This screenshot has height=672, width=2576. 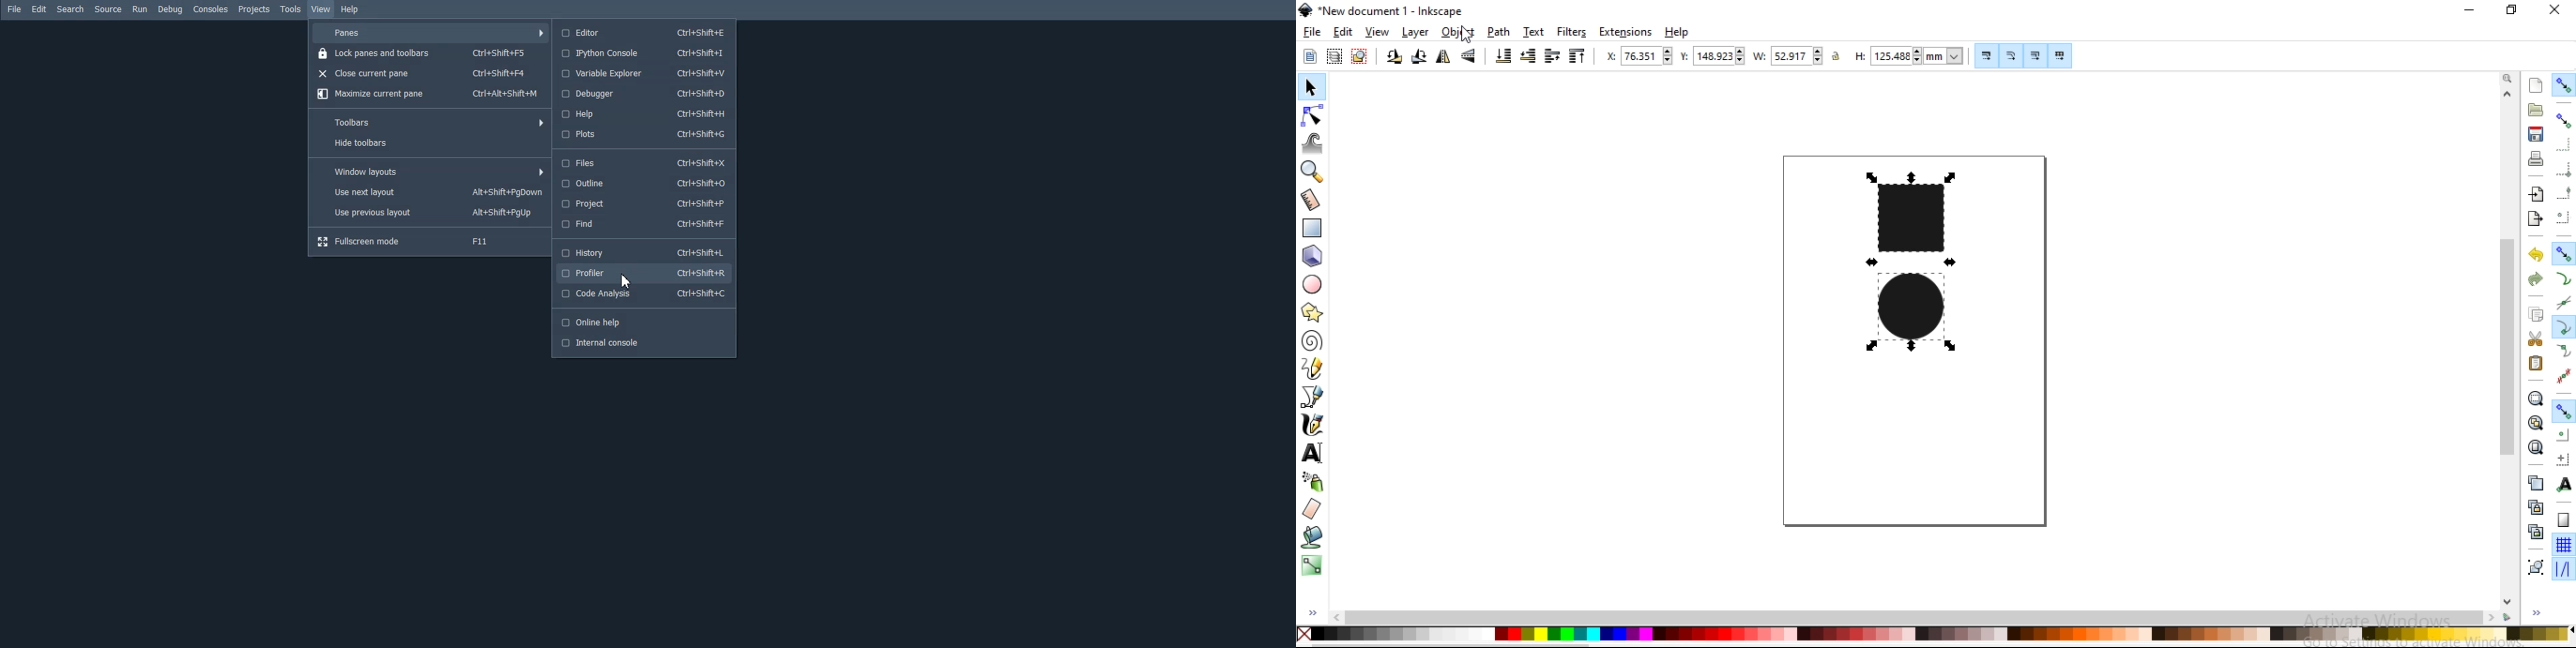 I want to click on cut, so click(x=2535, y=339).